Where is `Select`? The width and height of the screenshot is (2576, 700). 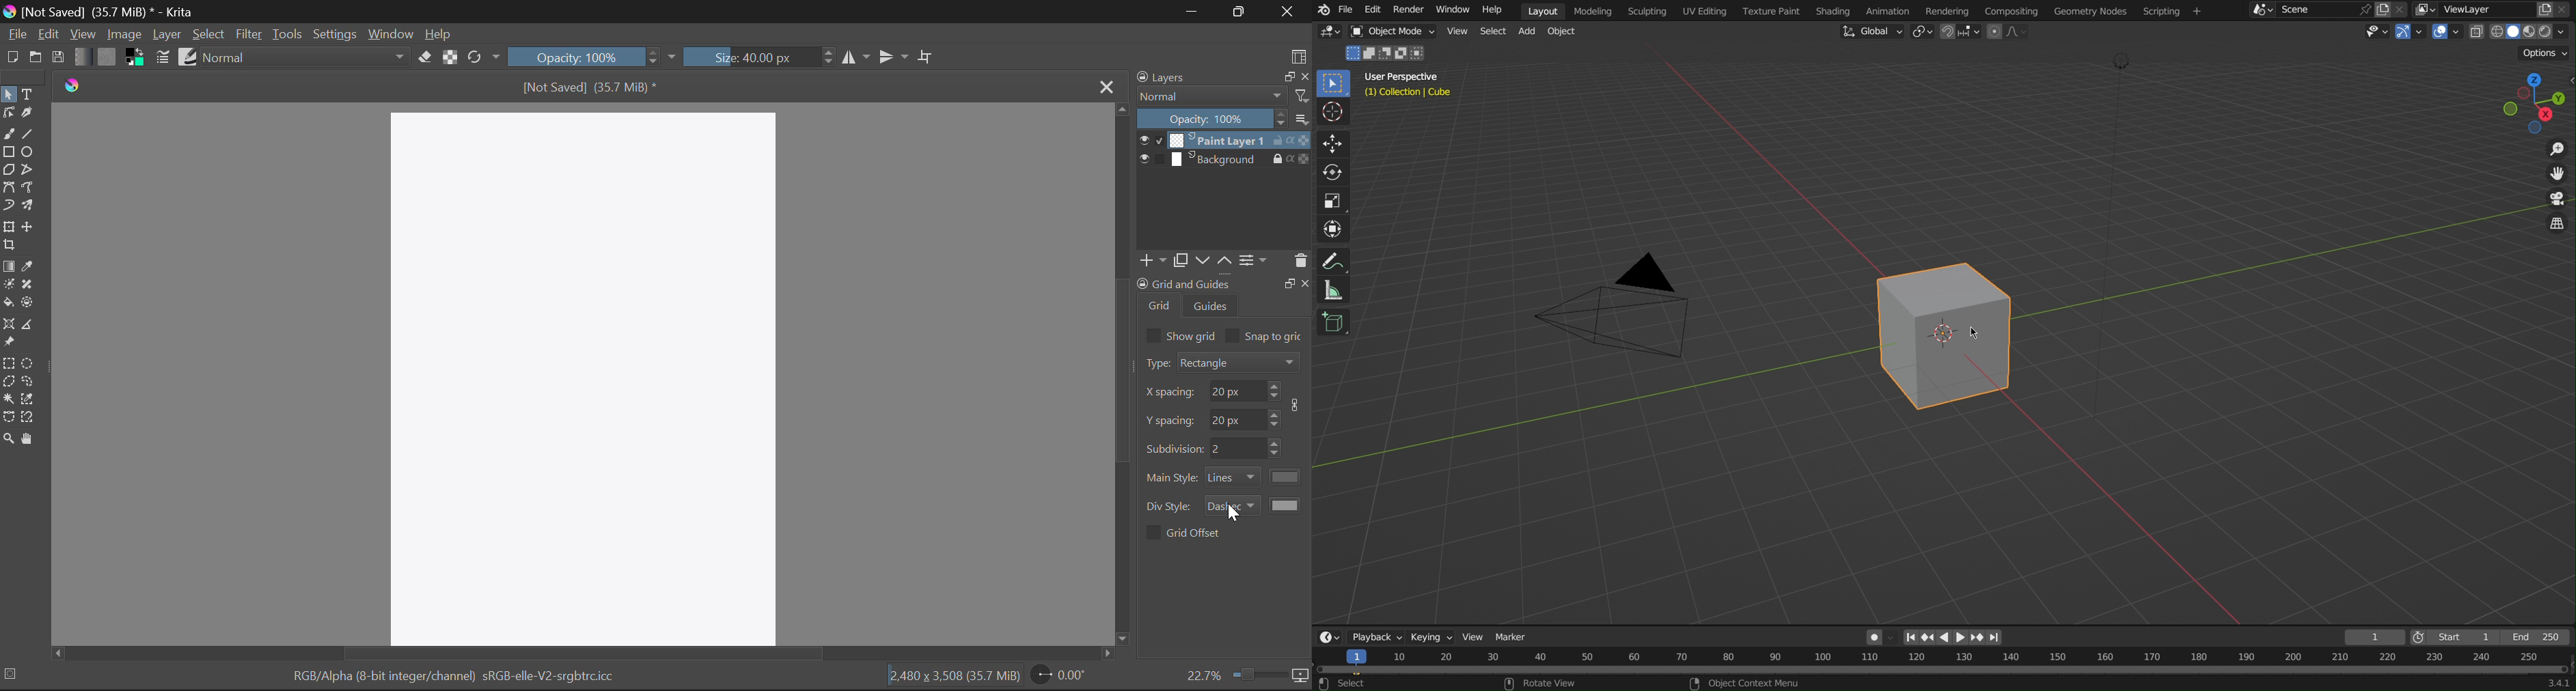
Select is located at coordinates (8, 94).